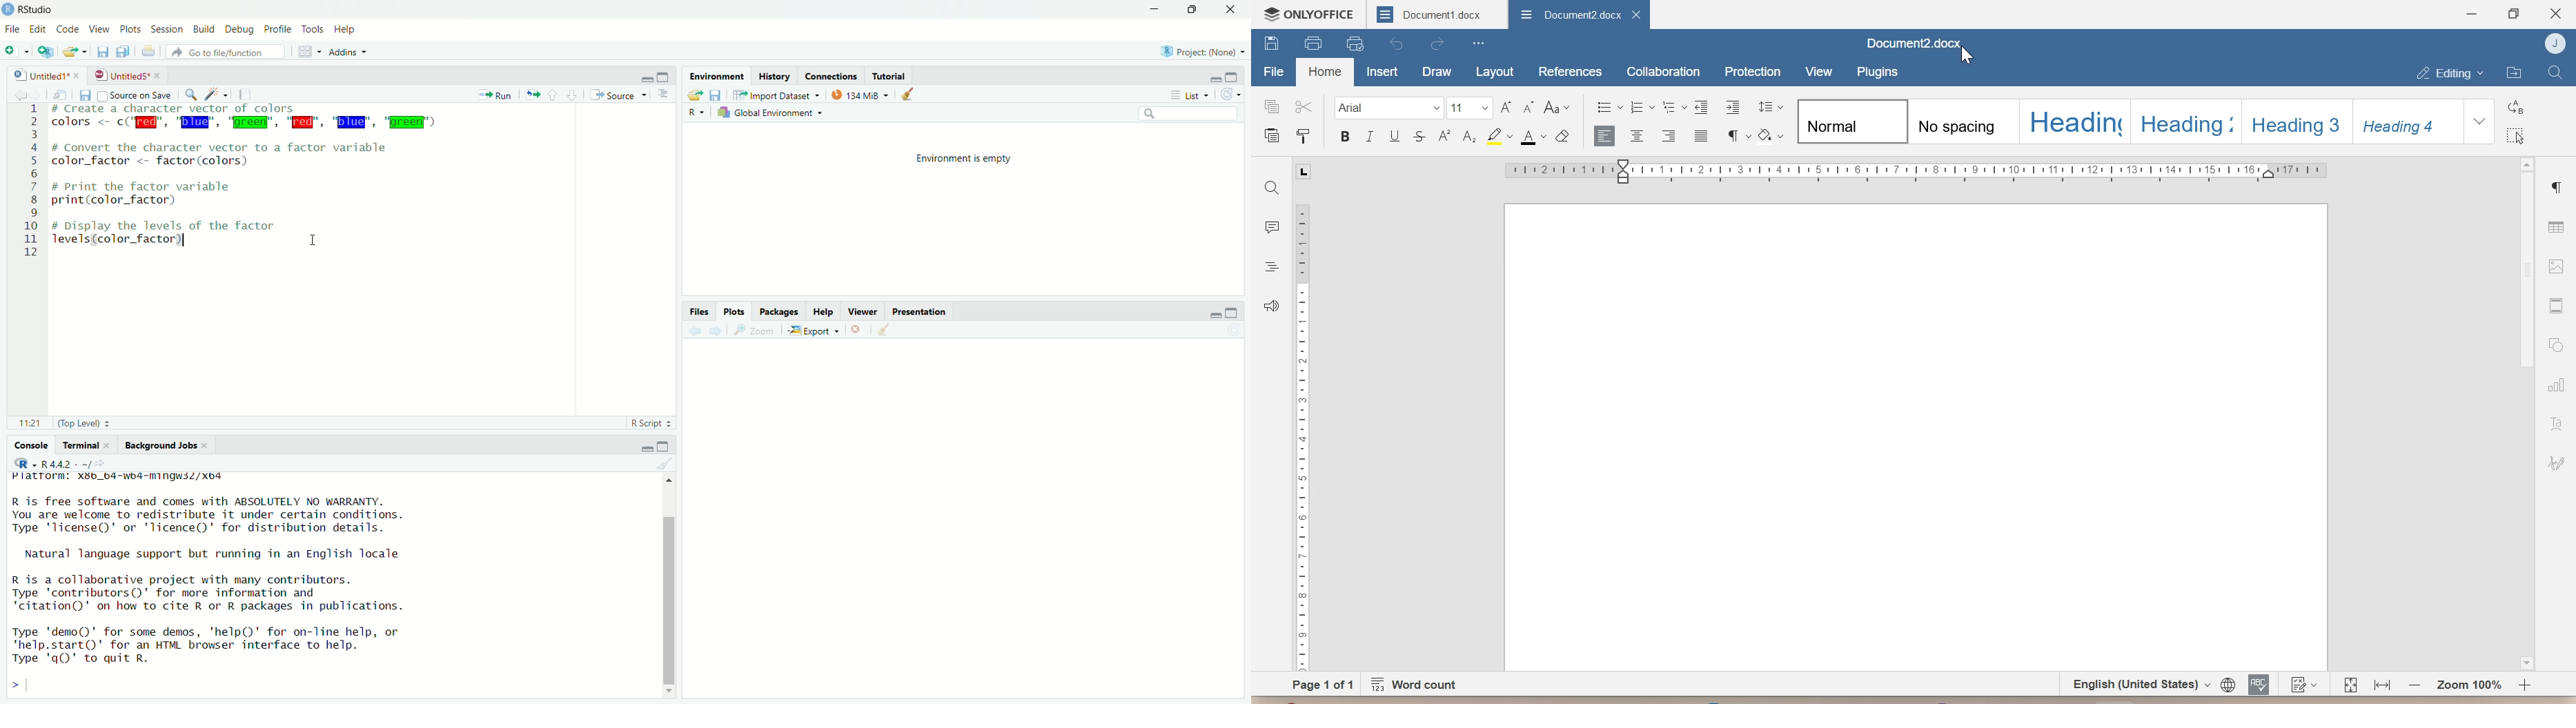 The width and height of the screenshot is (2576, 728). What do you see at coordinates (644, 77) in the screenshot?
I see `minimize` at bounding box center [644, 77].